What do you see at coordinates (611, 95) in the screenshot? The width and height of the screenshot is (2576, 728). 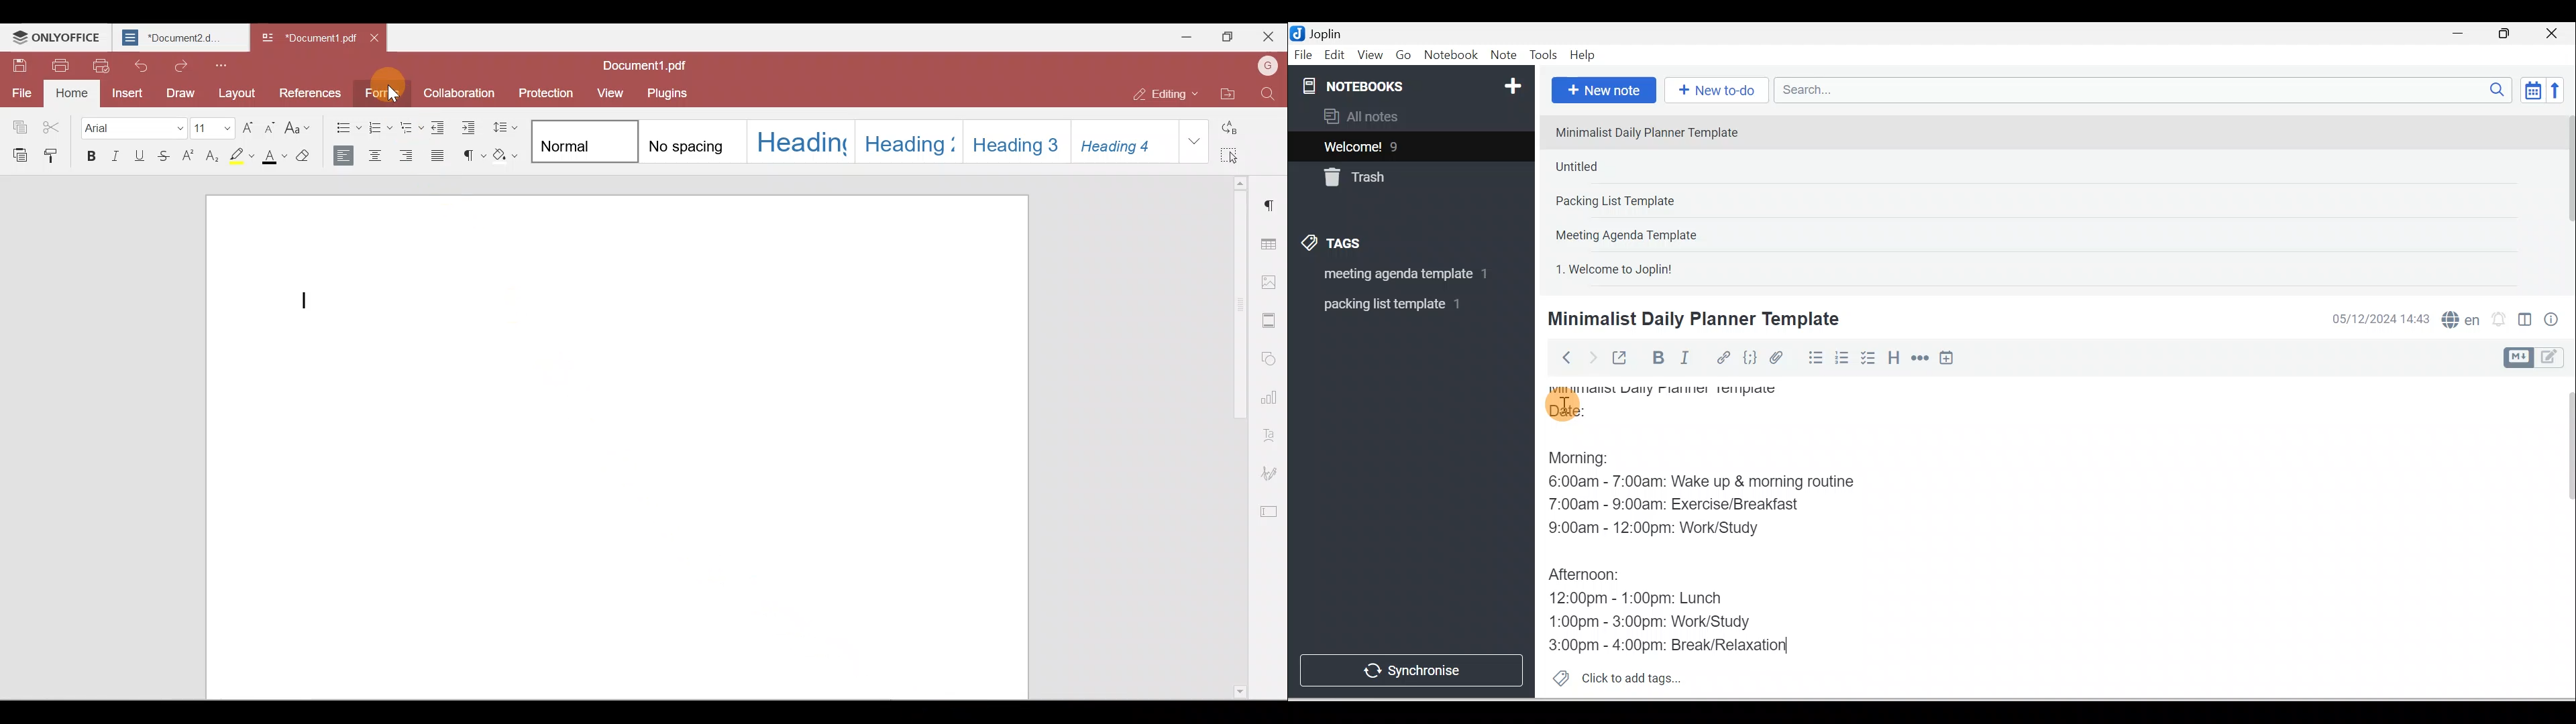 I see `View` at bounding box center [611, 95].